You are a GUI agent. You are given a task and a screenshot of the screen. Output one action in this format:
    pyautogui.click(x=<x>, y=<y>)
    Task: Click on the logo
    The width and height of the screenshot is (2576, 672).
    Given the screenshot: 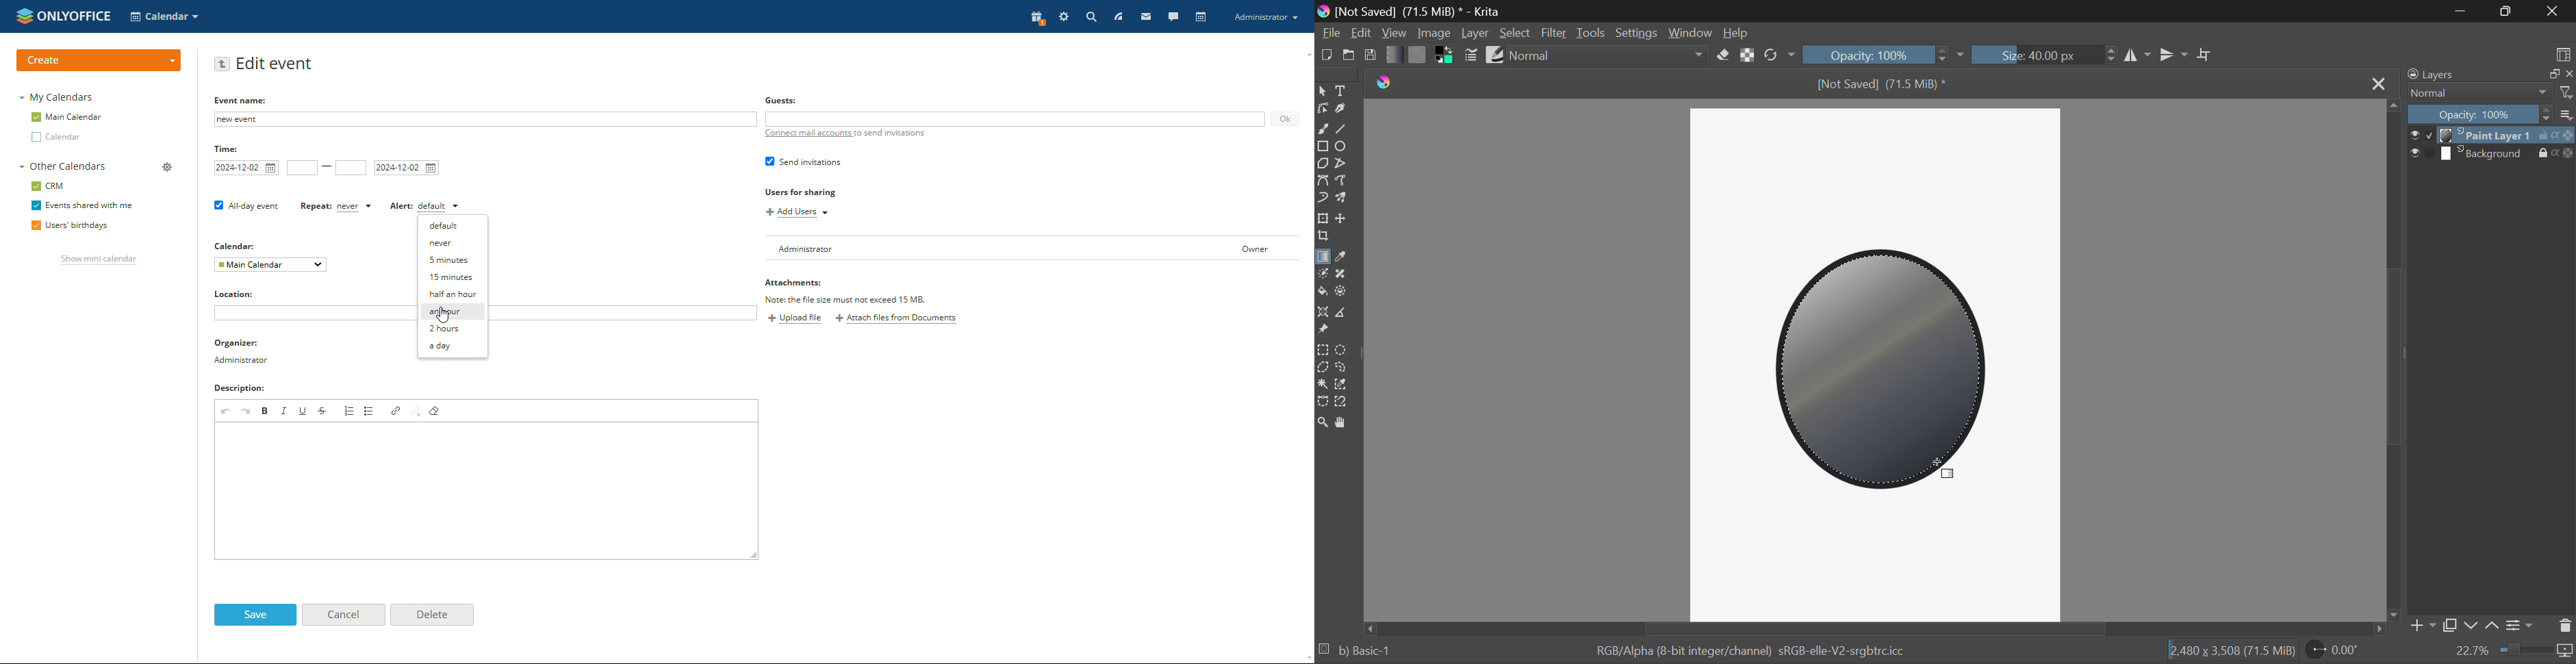 What is the action you would take?
    pyautogui.click(x=1326, y=12)
    